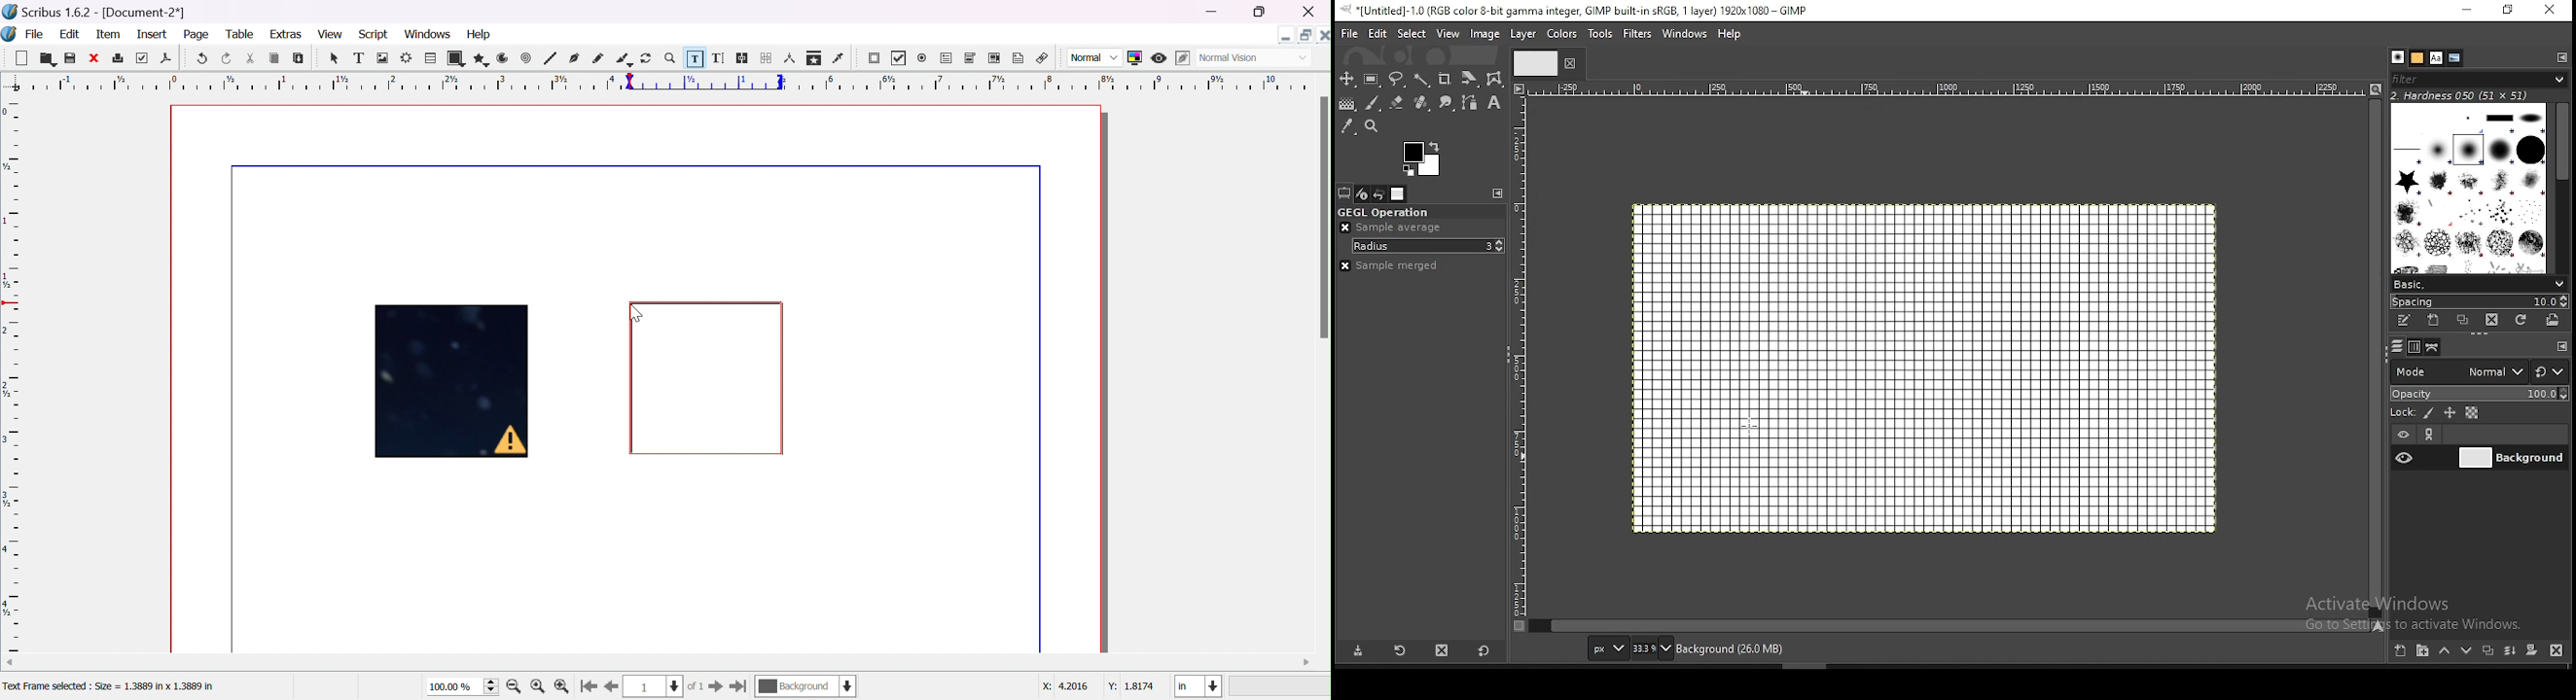  What do you see at coordinates (2522, 321) in the screenshot?
I see `refresh brushes` at bounding box center [2522, 321].